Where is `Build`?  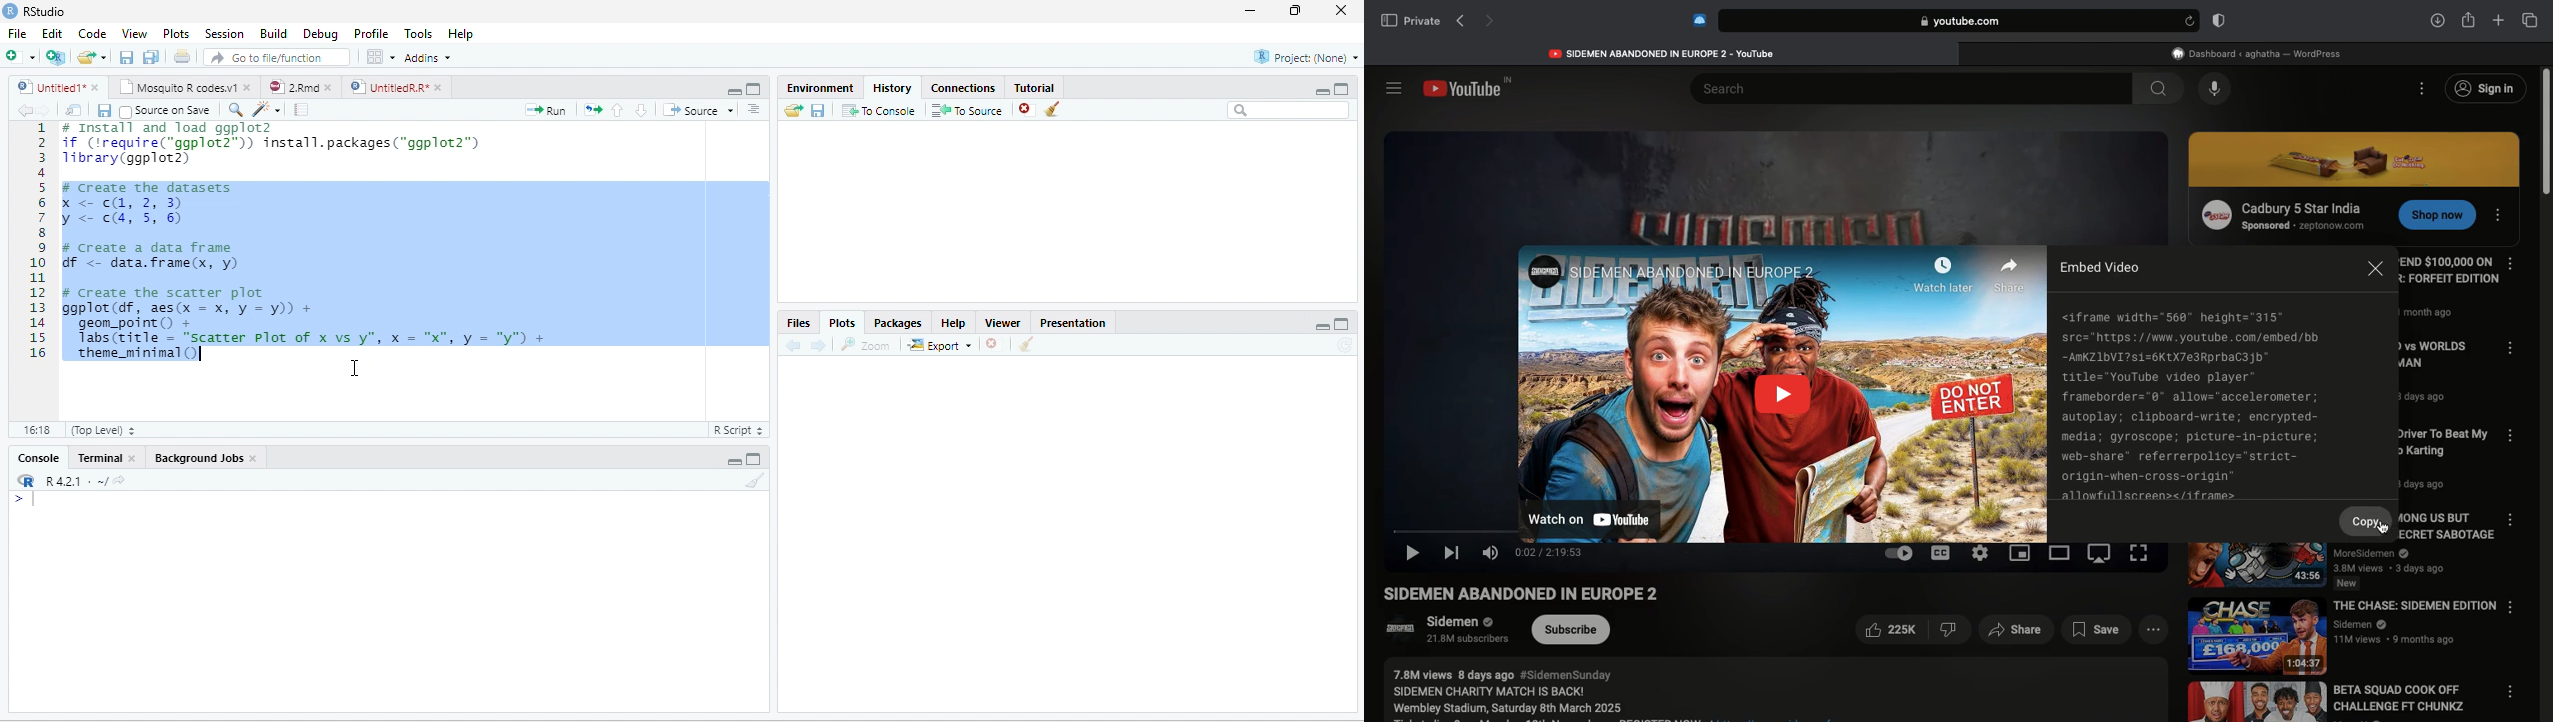 Build is located at coordinates (272, 32).